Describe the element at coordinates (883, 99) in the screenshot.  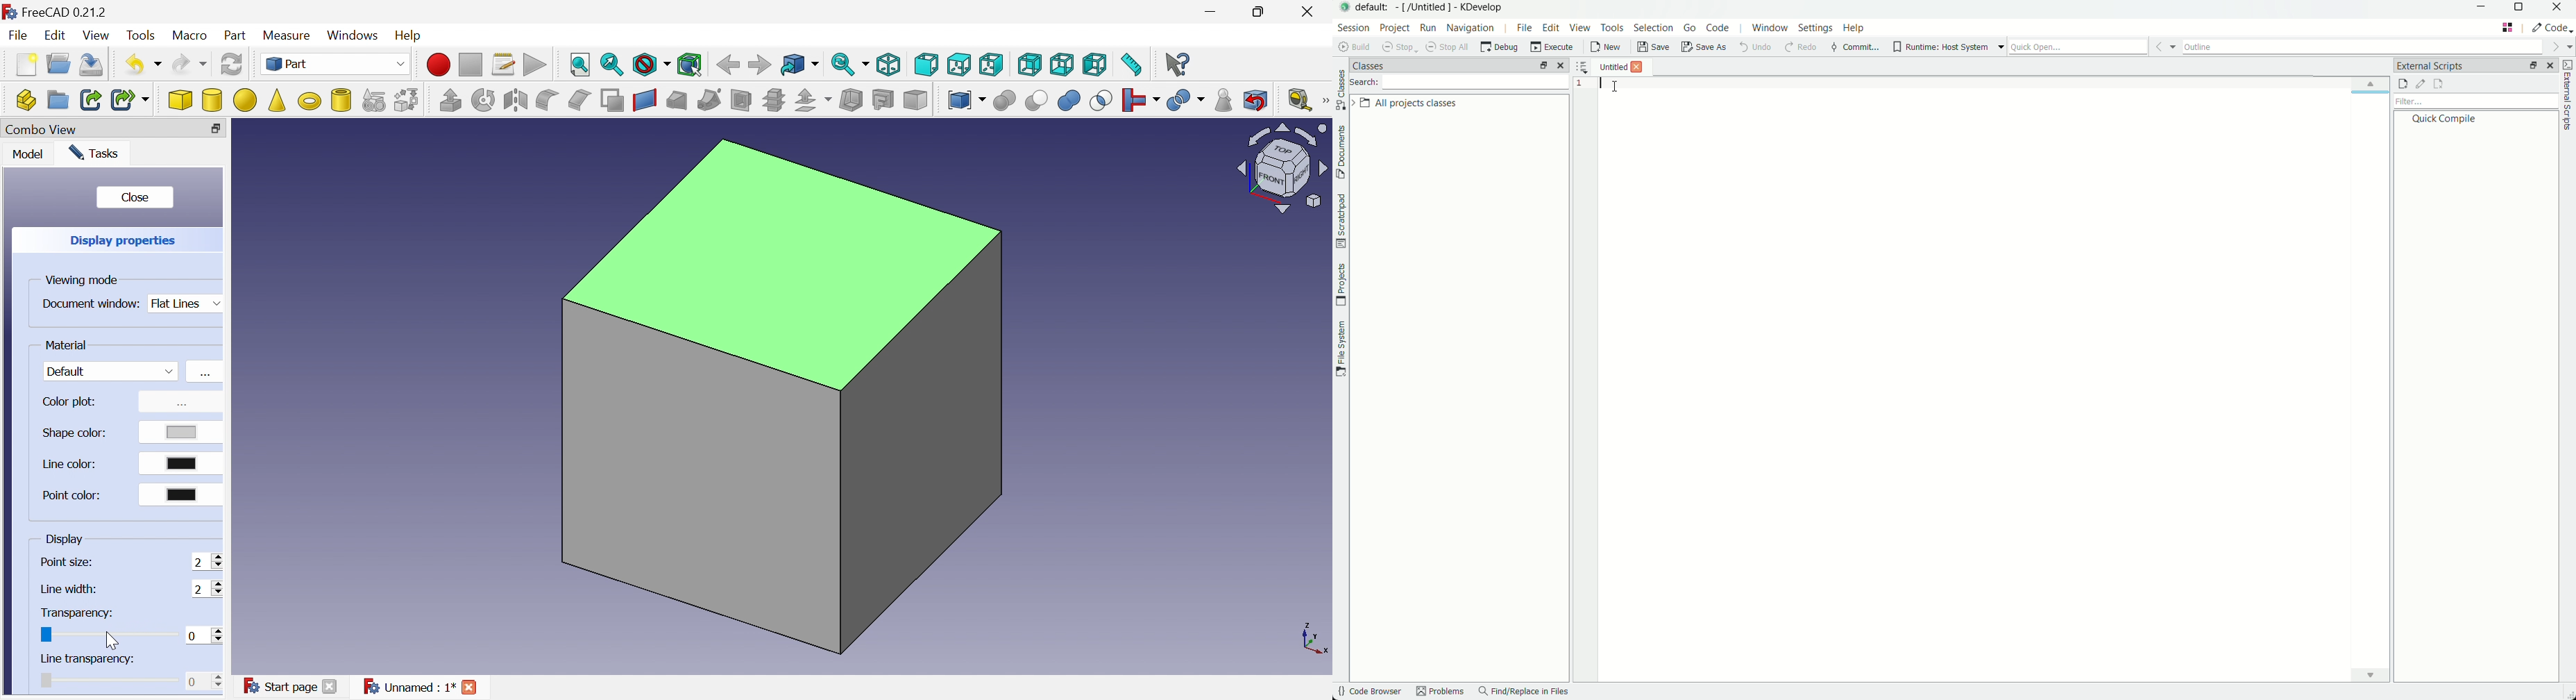
I see `Create projection on surface` at that location.